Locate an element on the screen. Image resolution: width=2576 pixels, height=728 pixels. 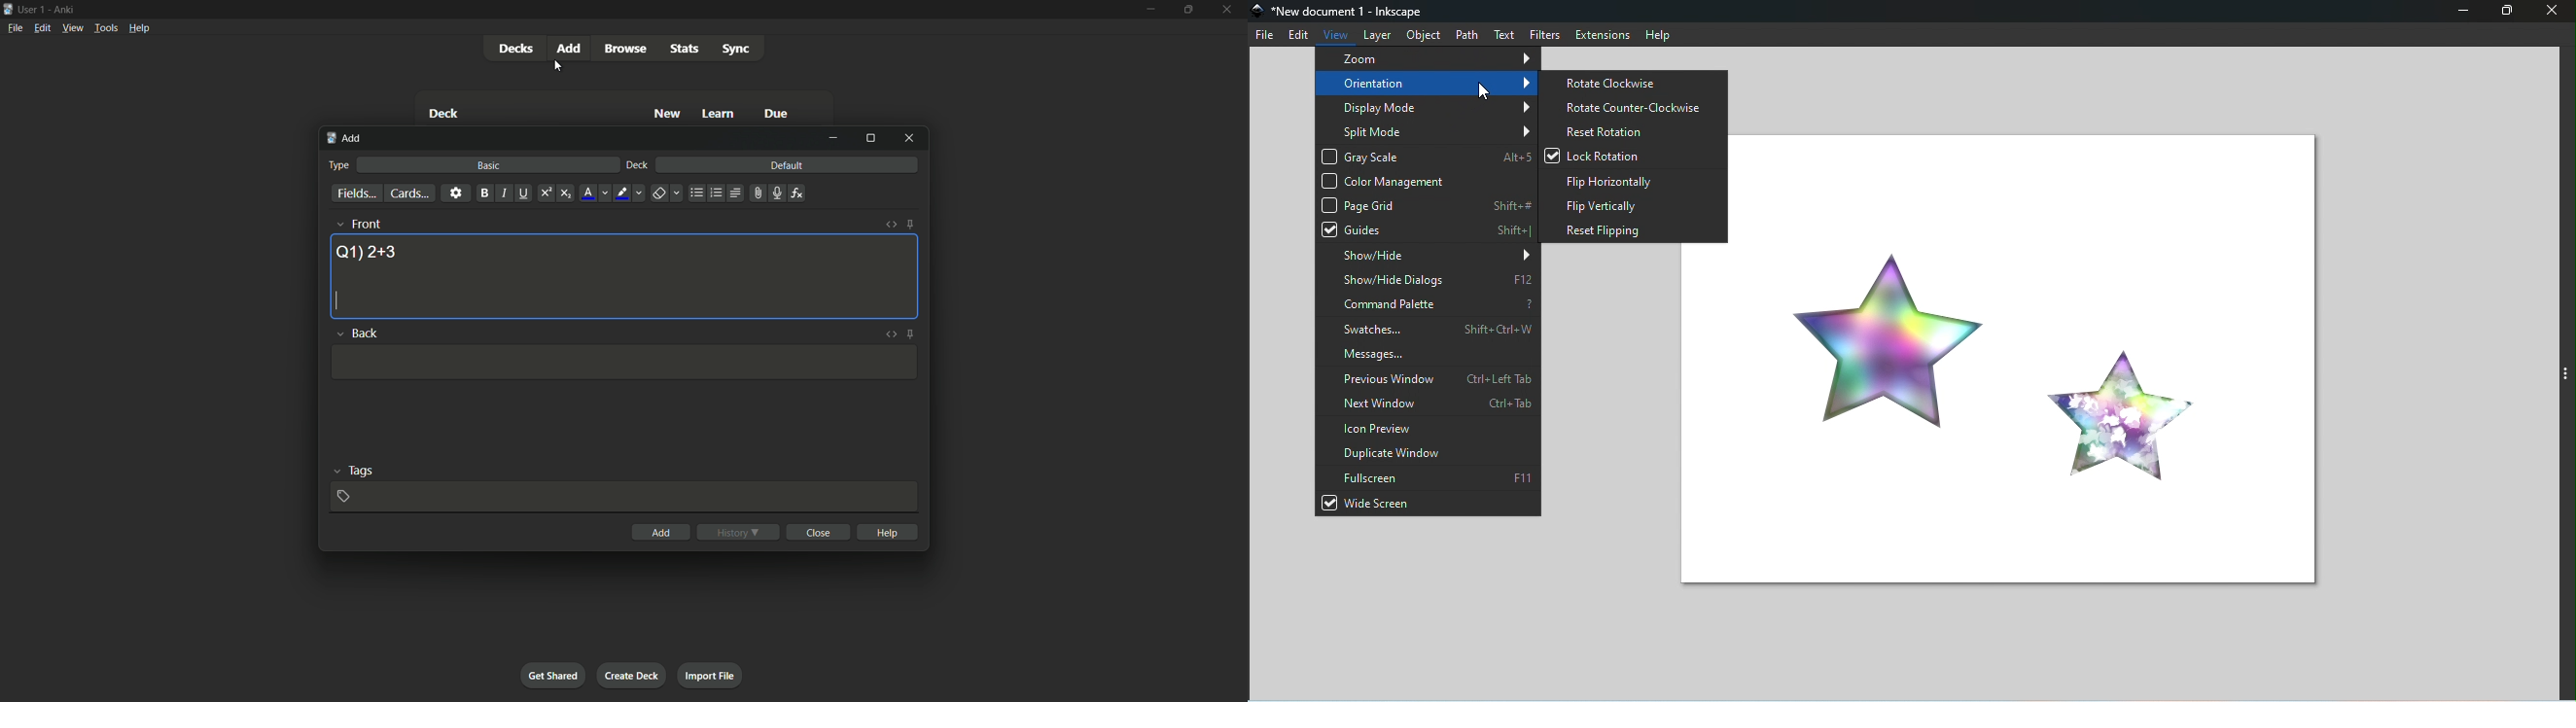
add is located at coordinates (346, 138).